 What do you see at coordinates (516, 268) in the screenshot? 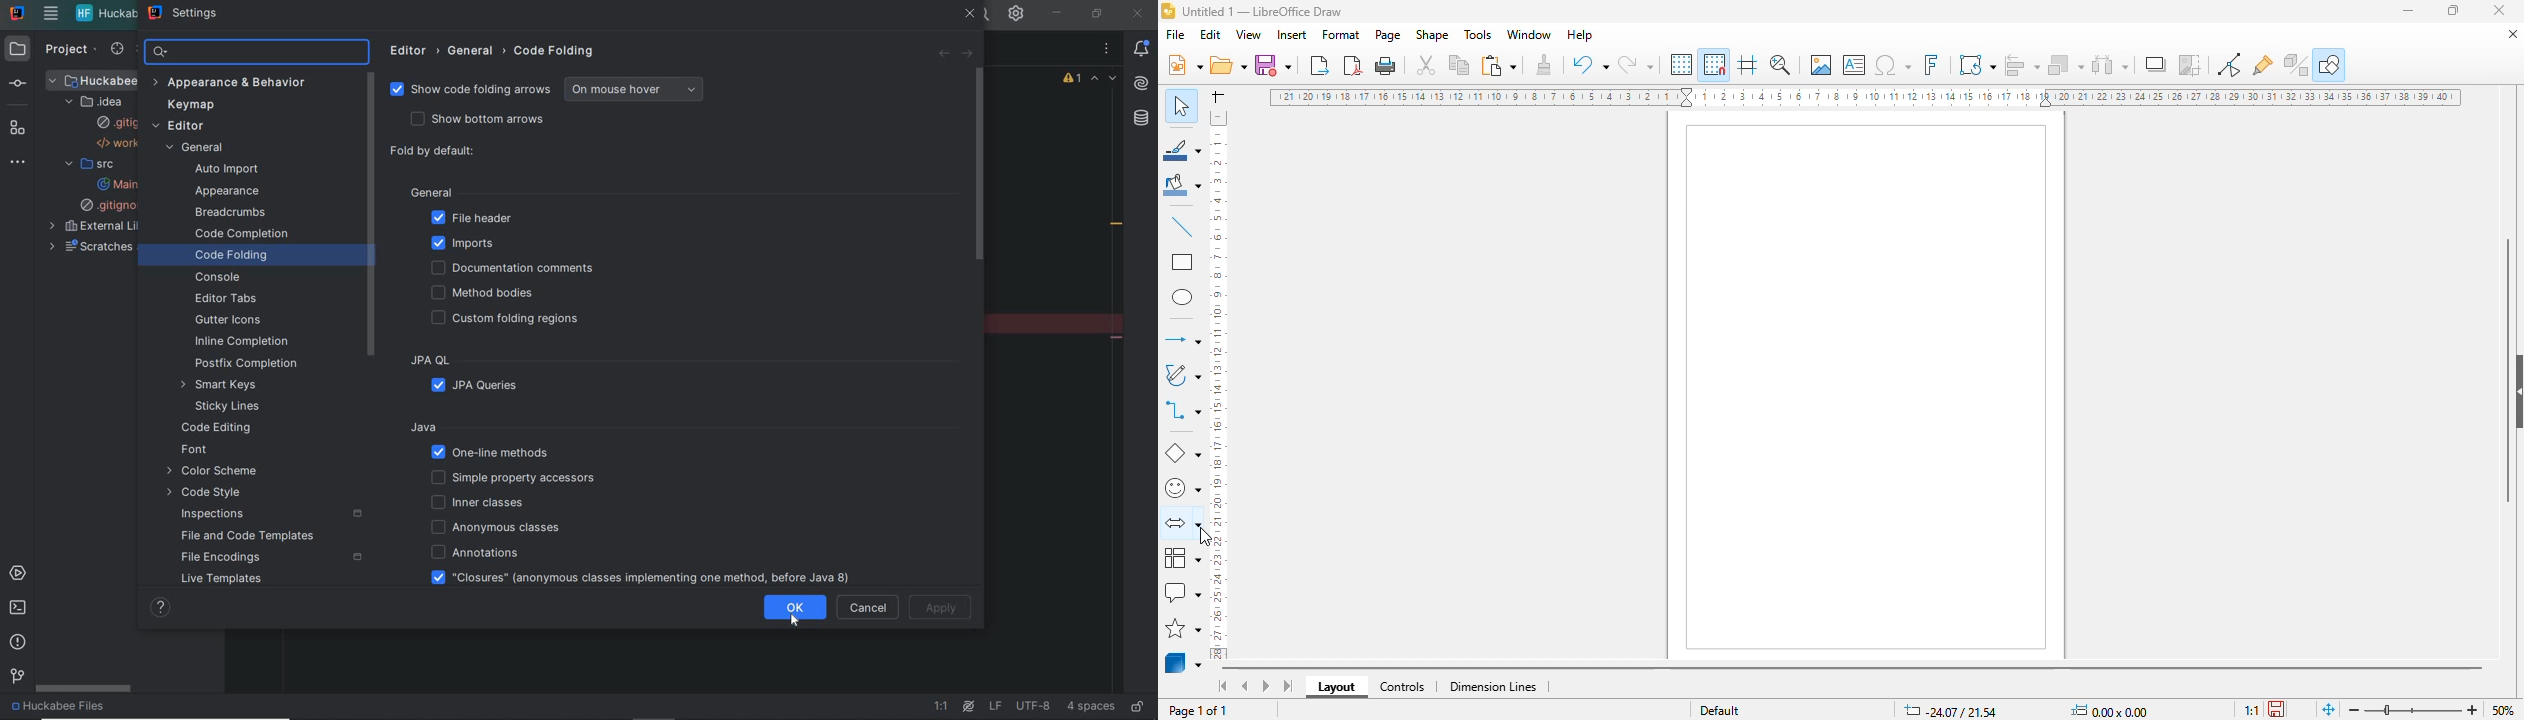
I see `documentation comments` at bounding box center [516, 268].